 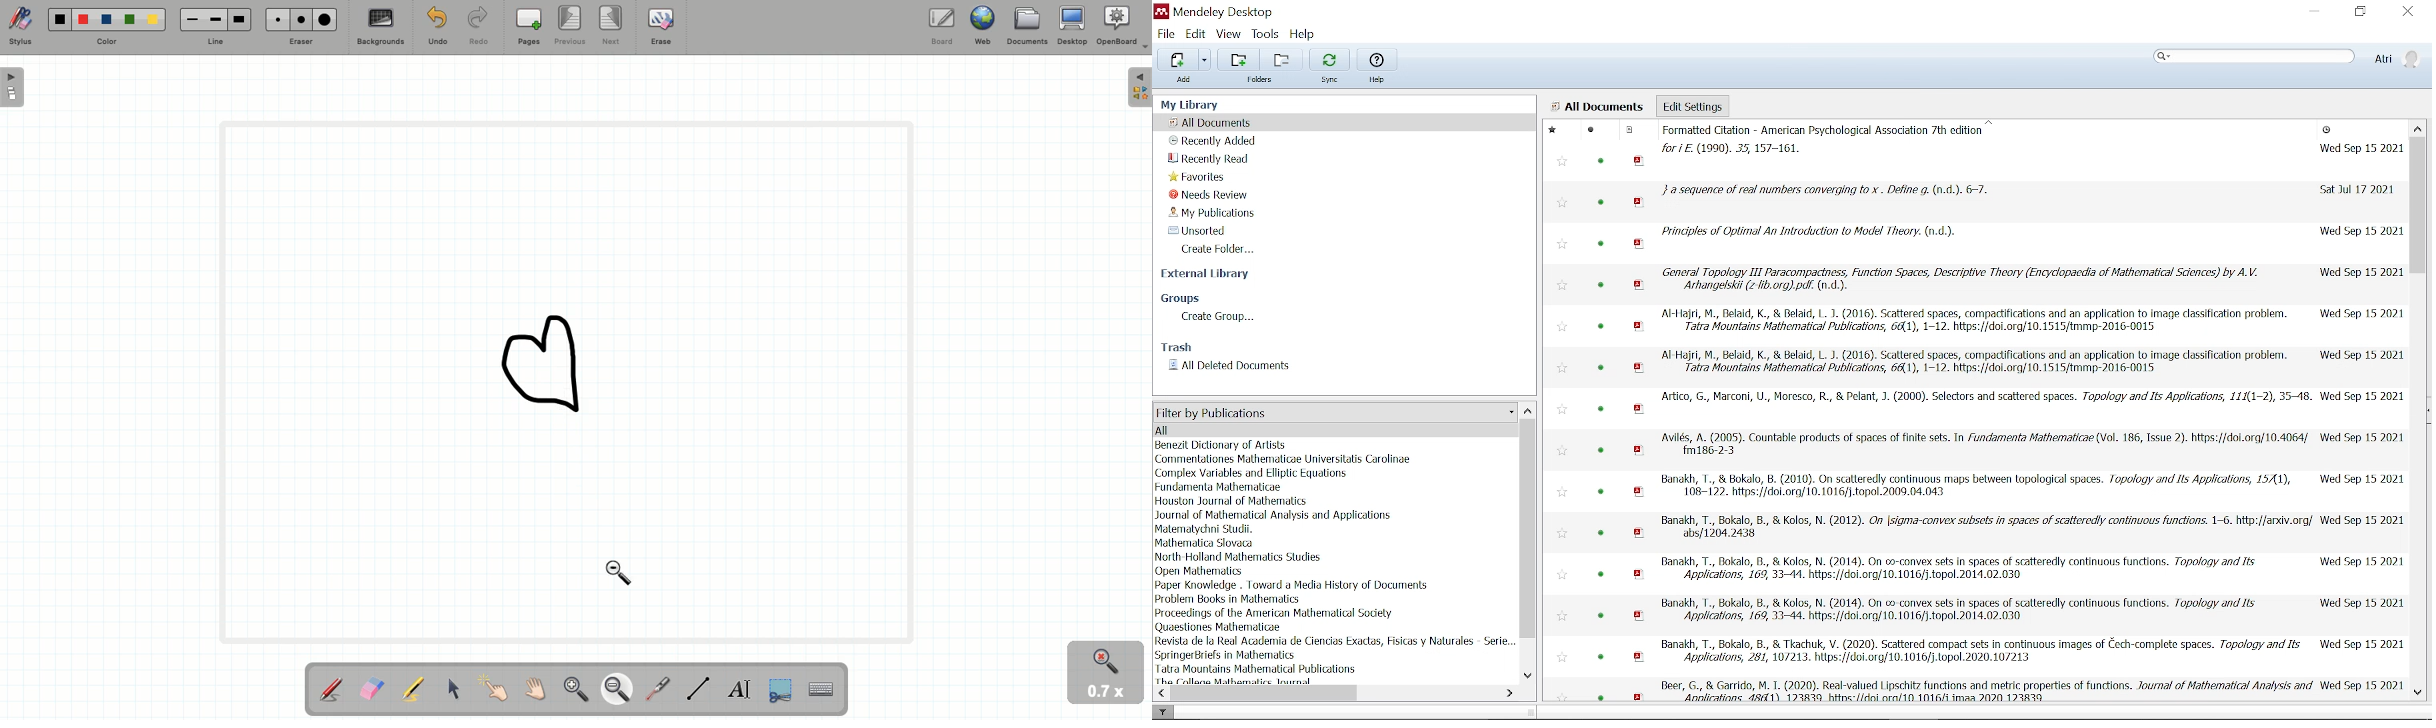 What do you see at coordinates (381, 26) in the screenshot?
I see `Backgrounds` at bounding box center [381, 26].